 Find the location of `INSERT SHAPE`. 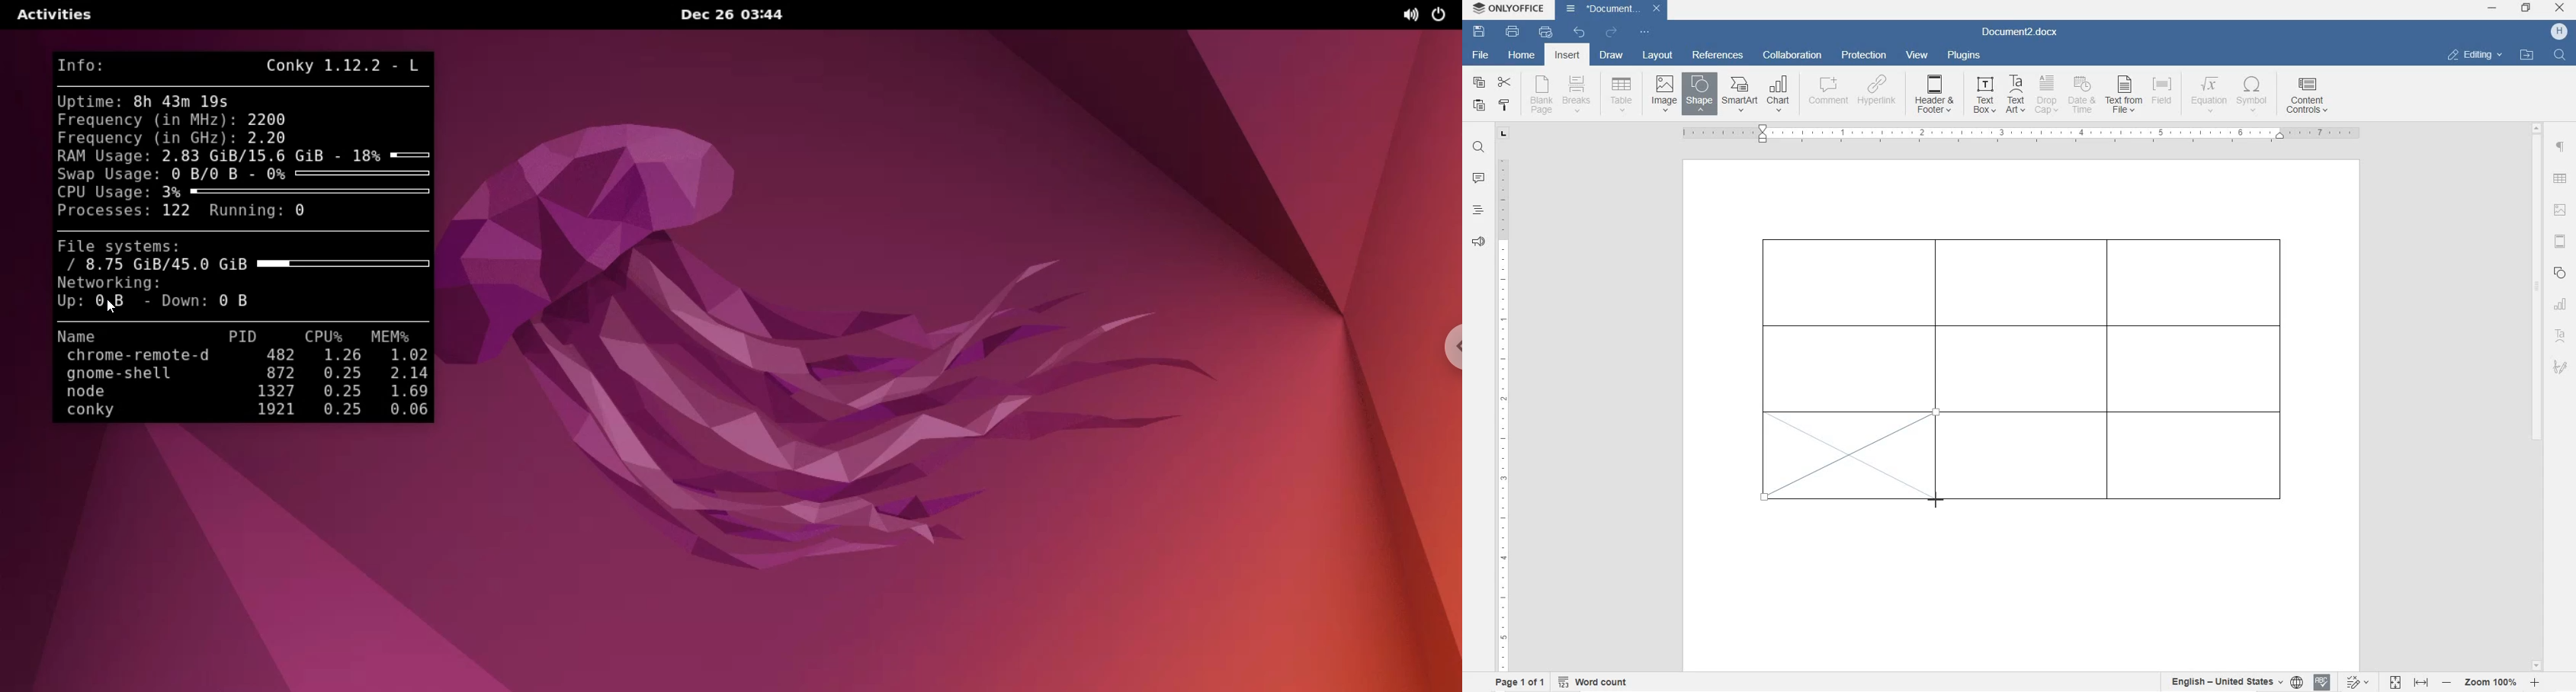

INSERT SHAPE is located at coordinates (1699, 96).